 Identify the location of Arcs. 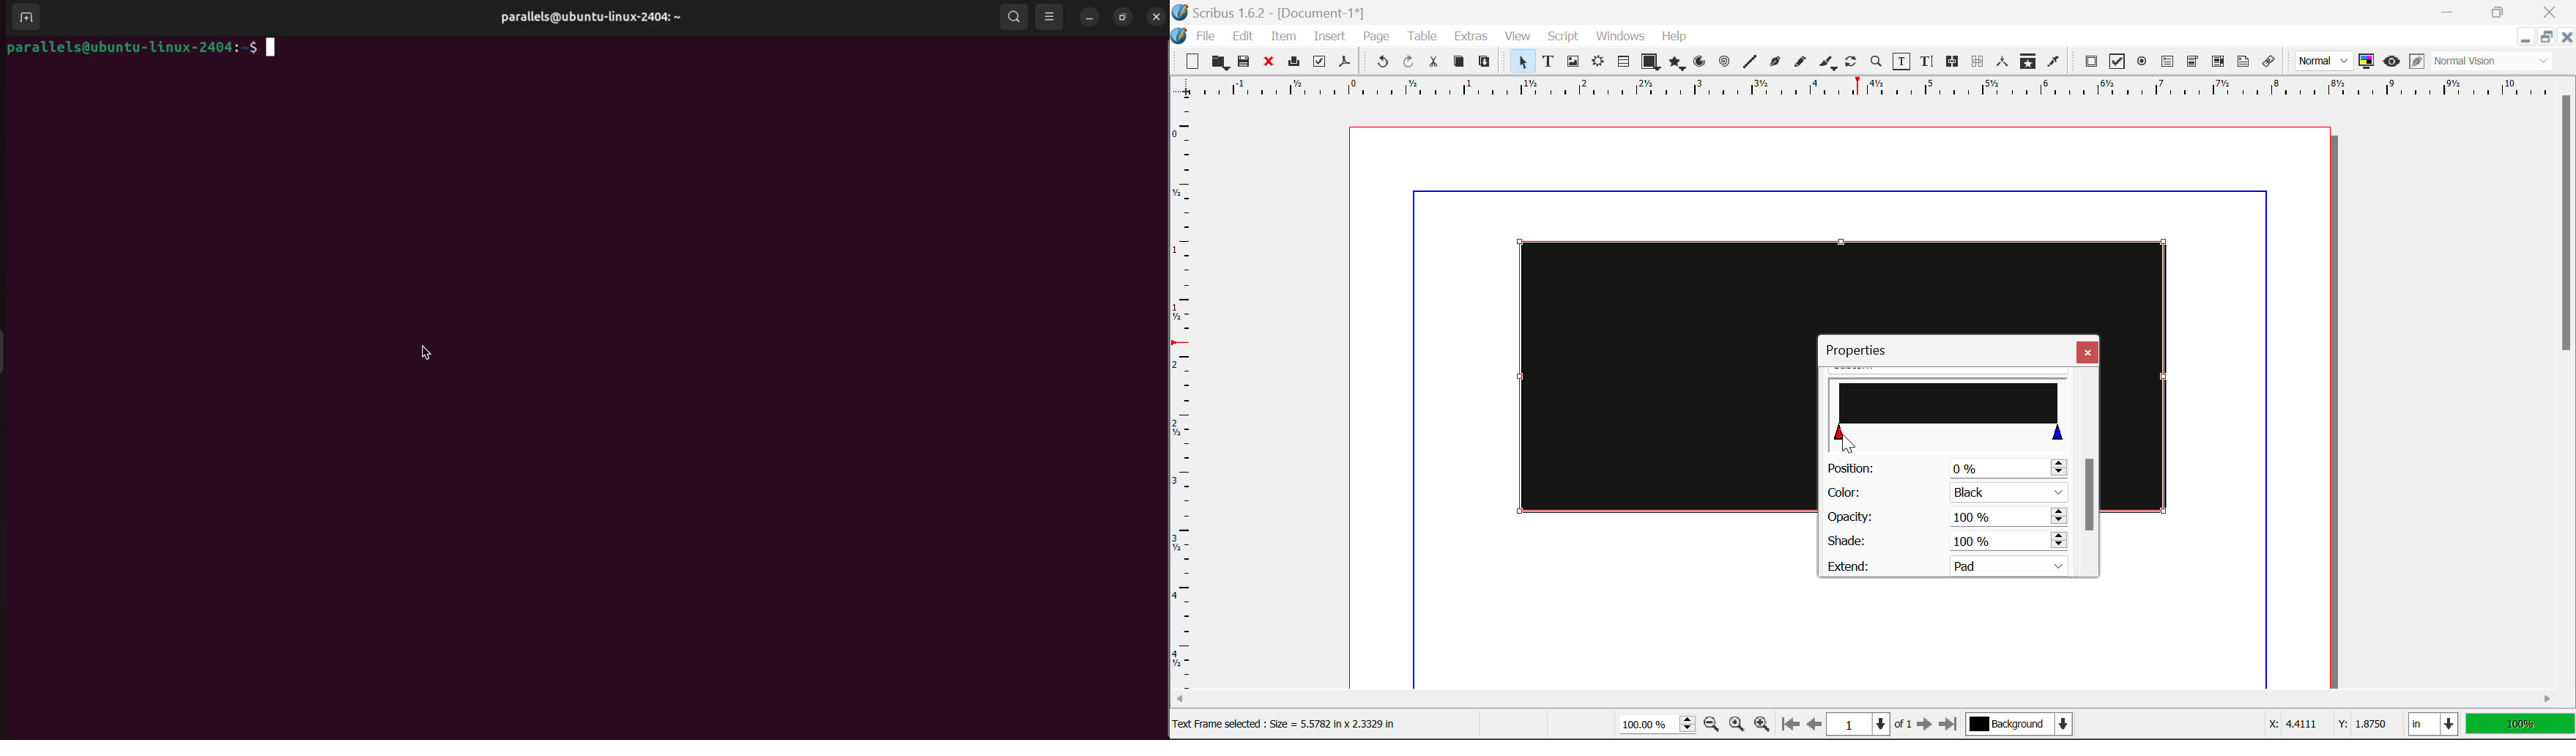
(1701, 65).